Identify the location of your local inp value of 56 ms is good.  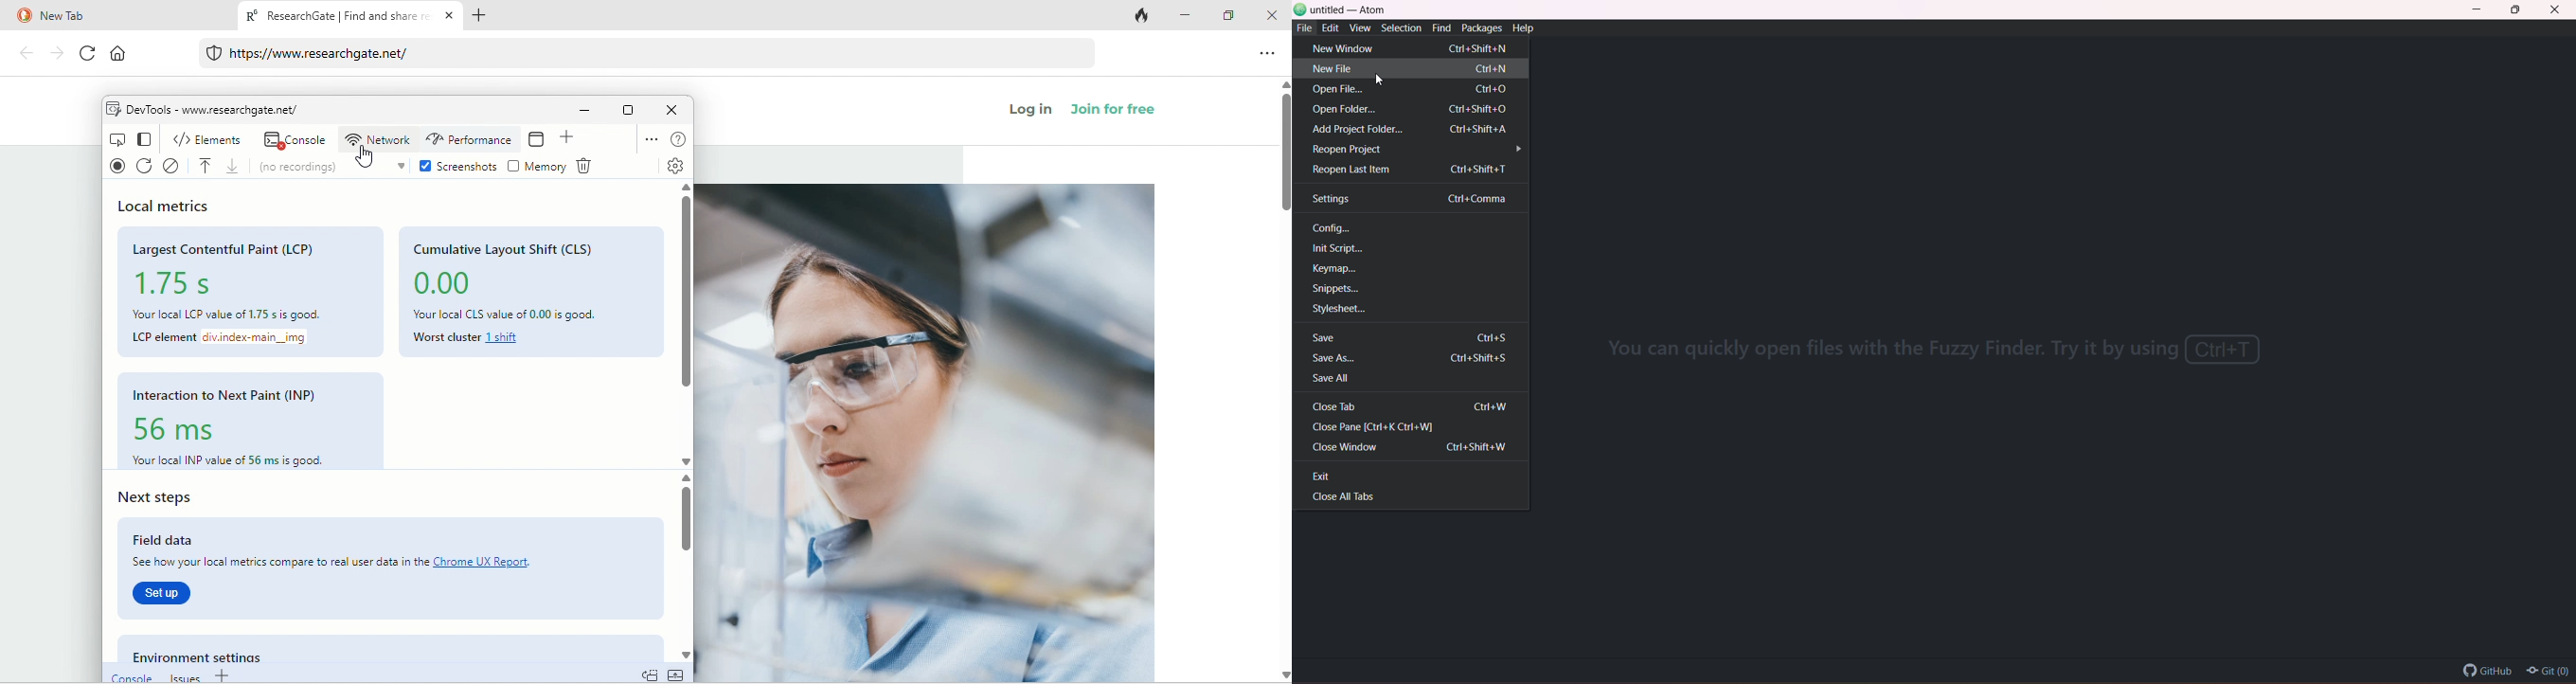
(231, 459).